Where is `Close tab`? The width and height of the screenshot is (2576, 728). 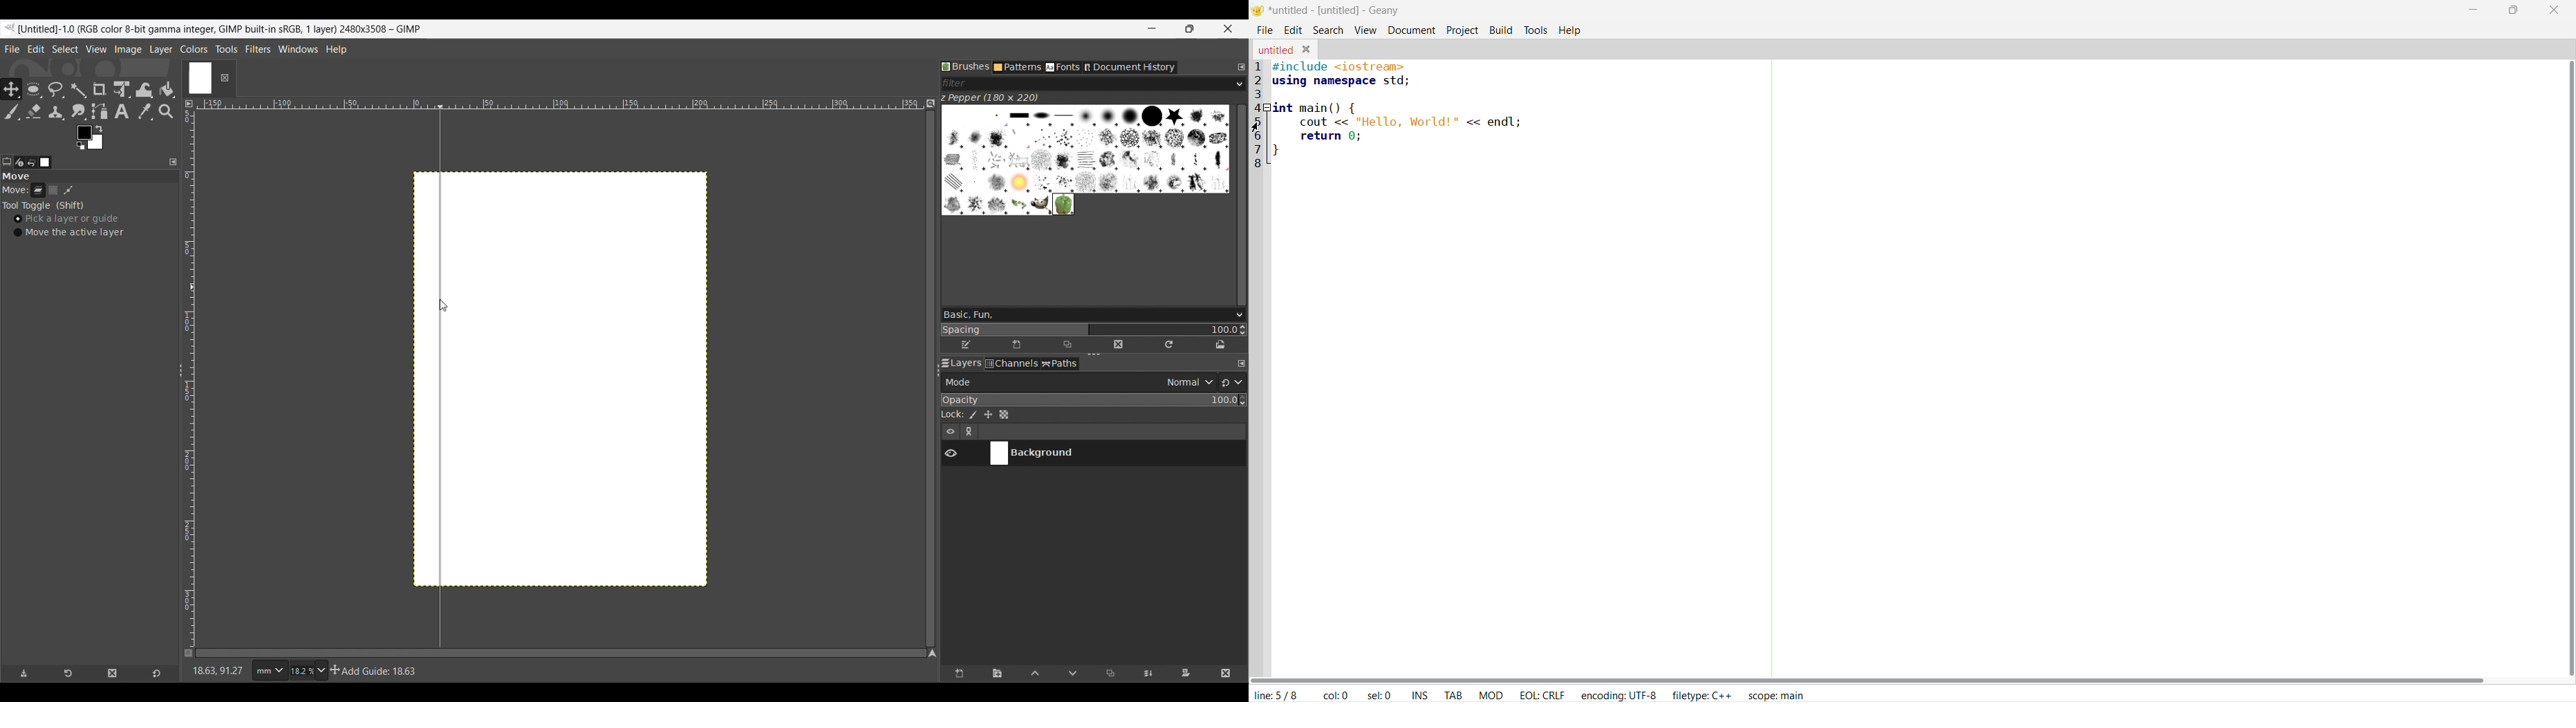 Close tab is located at coordinates (224, 78).